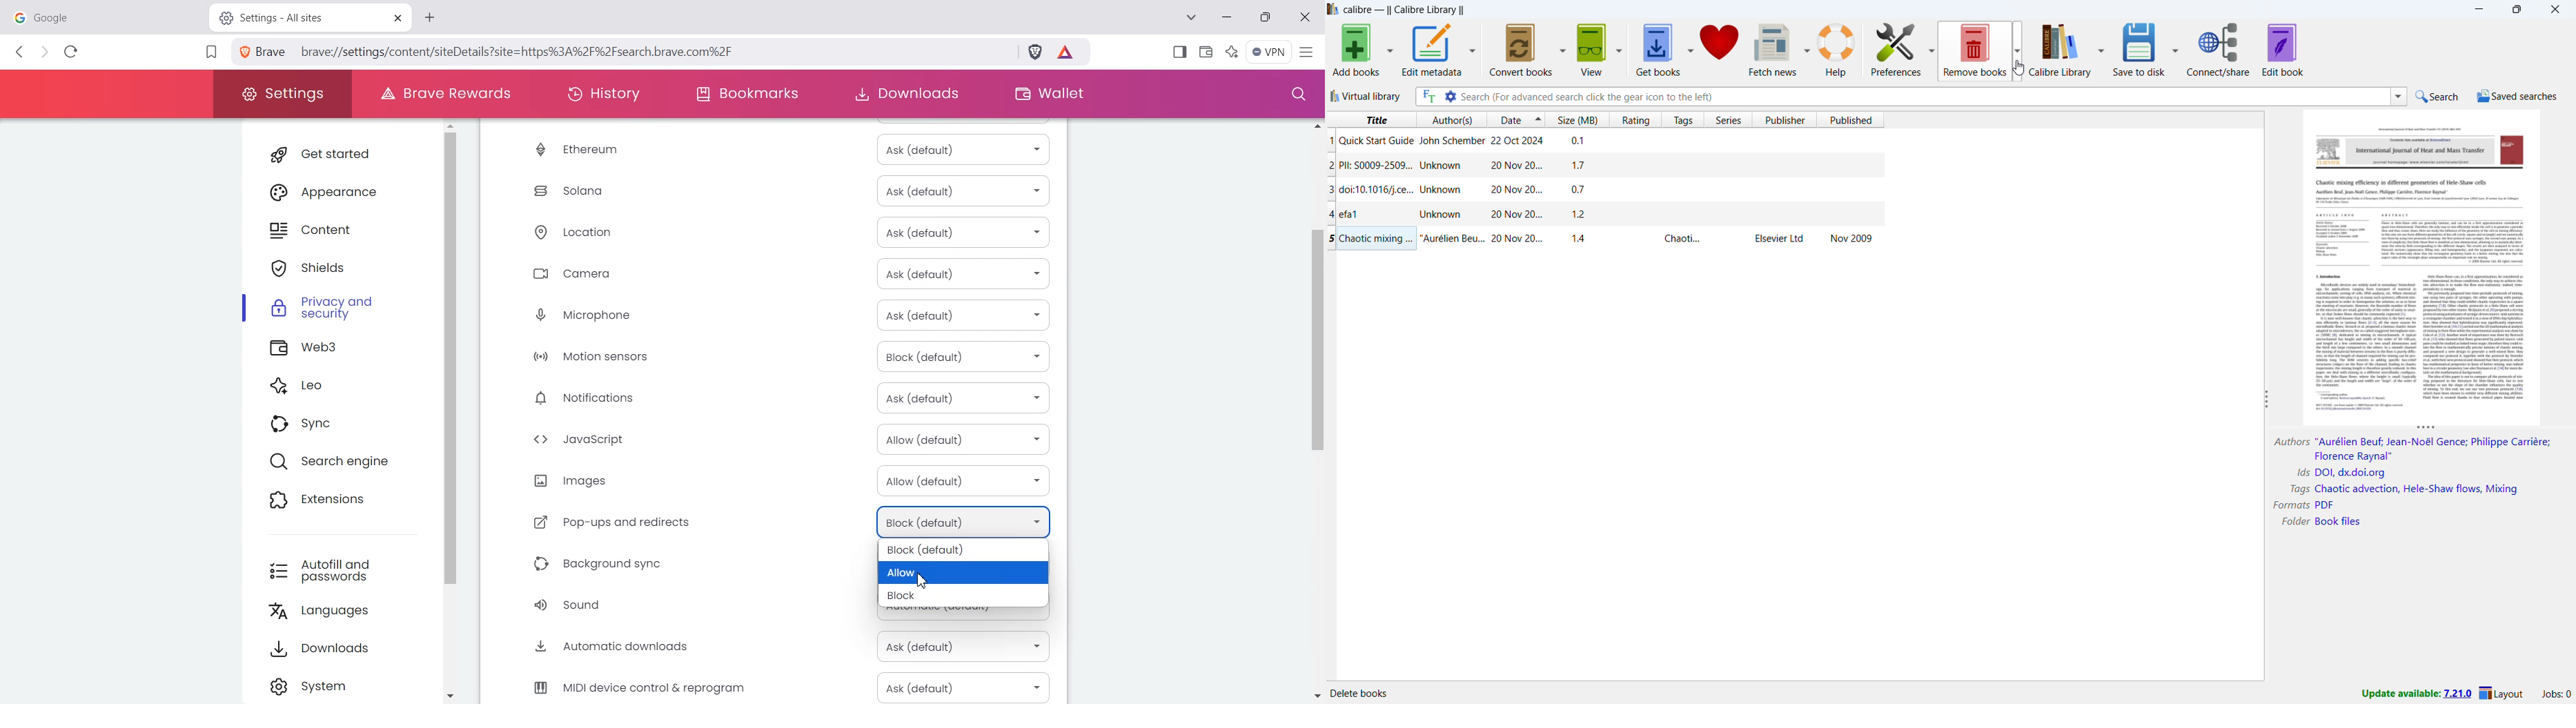 The width and height of the screenshot is (2576, 728). I want to click on Camera Ask (Default), so click(775, 274).